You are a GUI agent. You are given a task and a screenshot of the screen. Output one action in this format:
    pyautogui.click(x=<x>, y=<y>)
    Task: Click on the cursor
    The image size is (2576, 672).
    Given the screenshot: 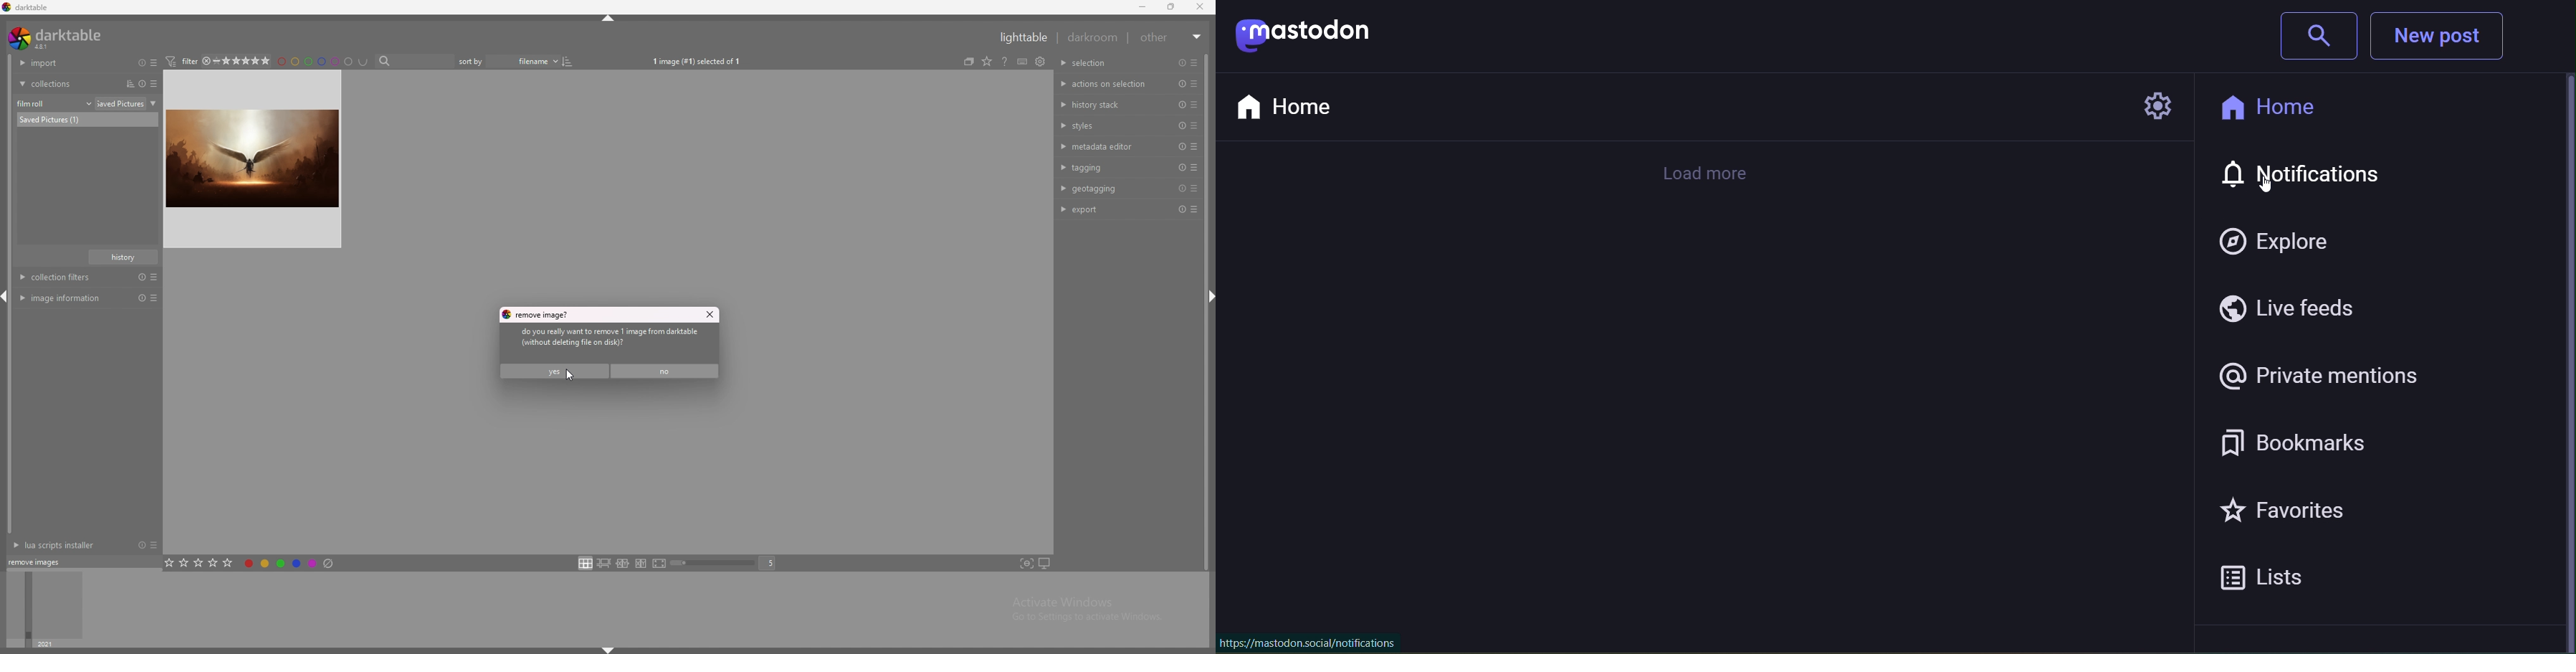 What is the action you would take?
    pyautogui.click(x=2269, y=194)
    